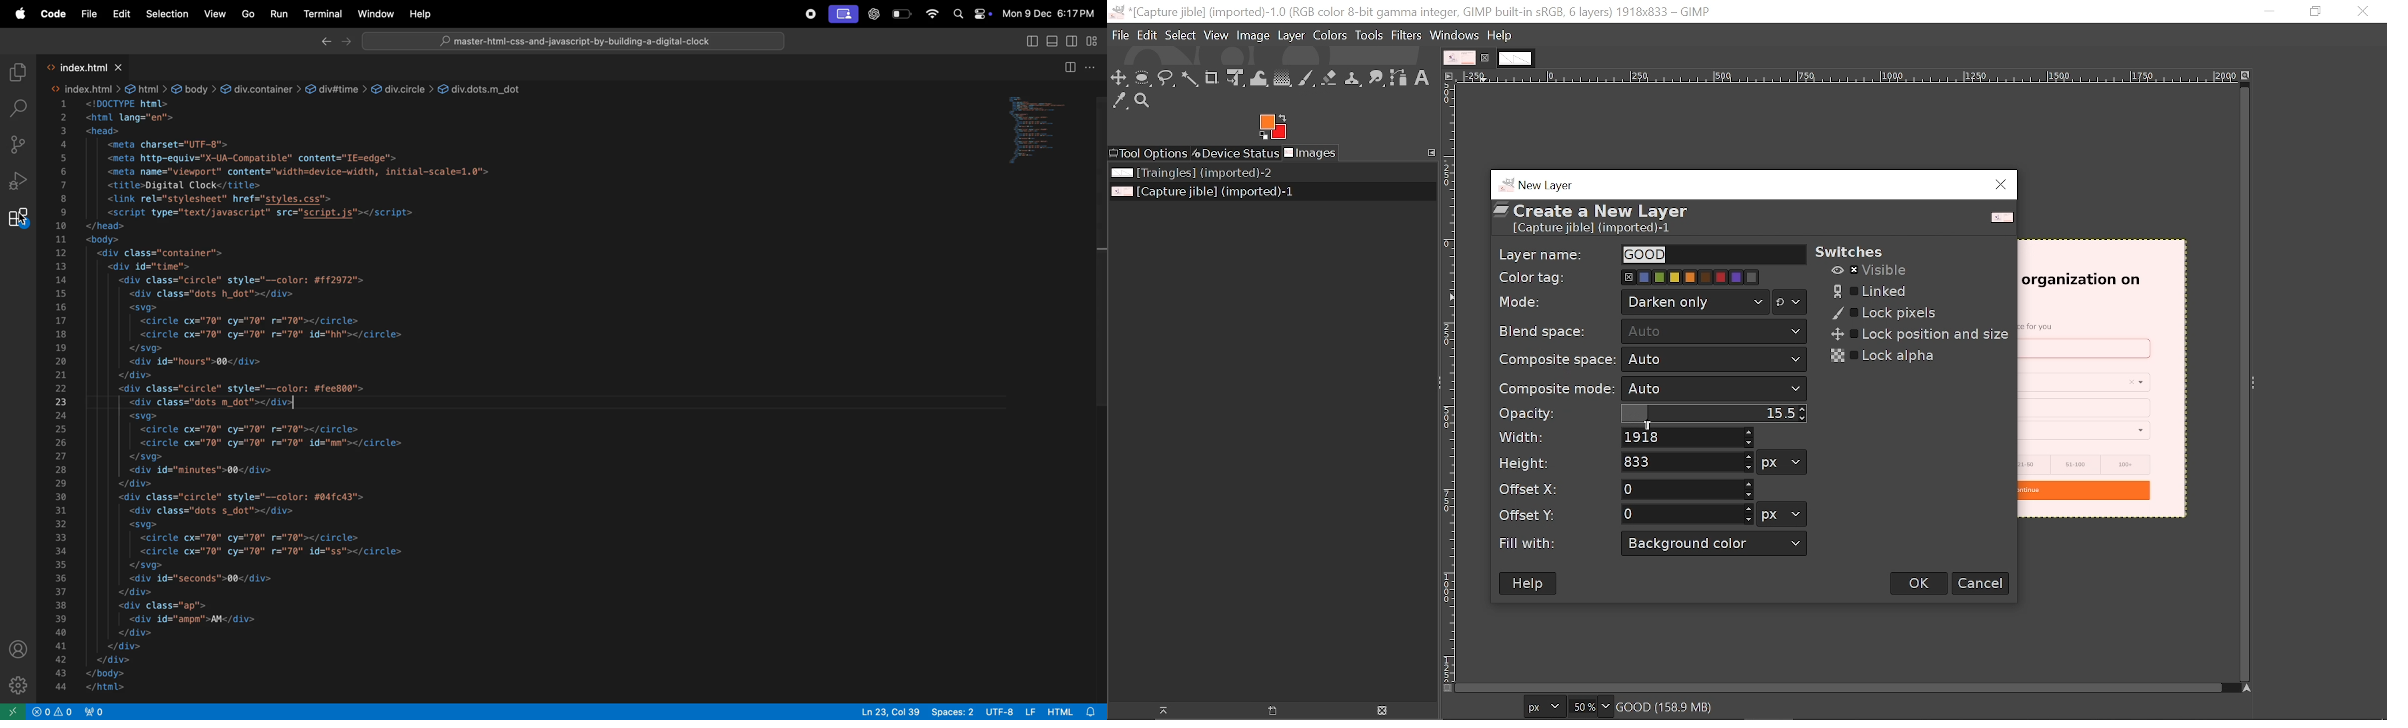  Describe the element at coordinates (1201, 192) in the screenshot. I see `Current image file` at that location.